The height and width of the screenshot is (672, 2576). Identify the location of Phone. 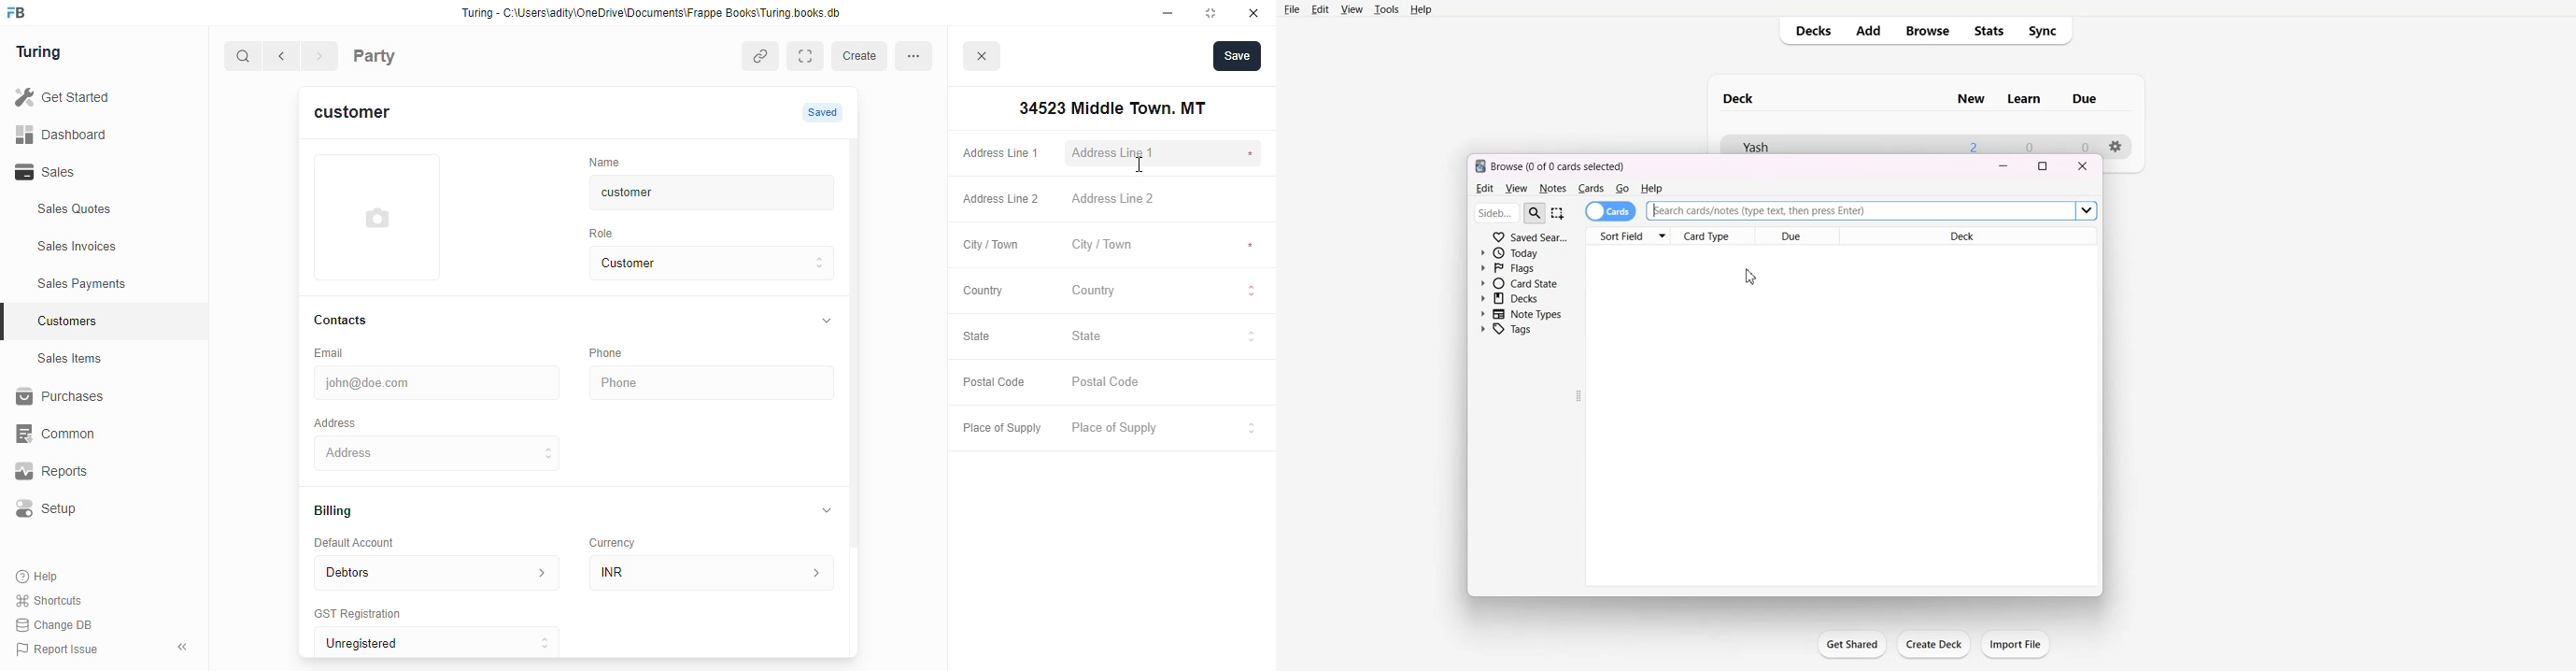
(616, 352).